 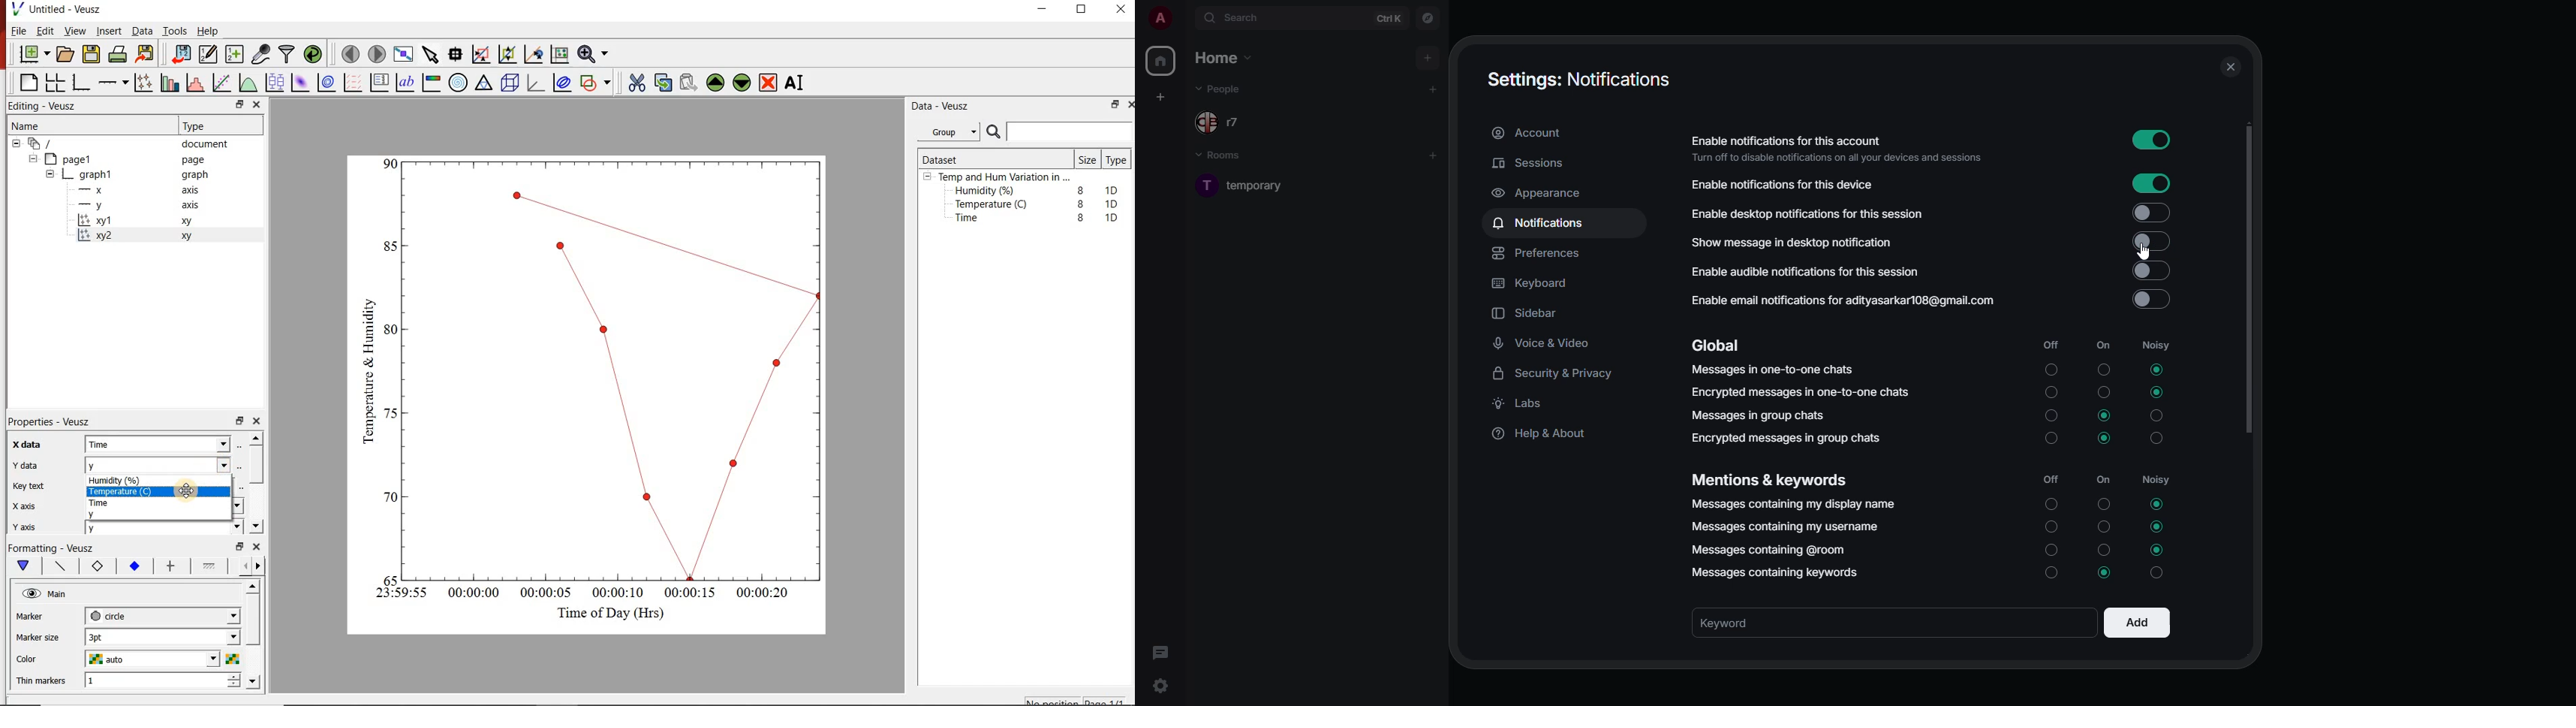 What do you see at coordinates (691, 591) in the screenshot?
I see `00:00:15` at bounding box center [691, 591].